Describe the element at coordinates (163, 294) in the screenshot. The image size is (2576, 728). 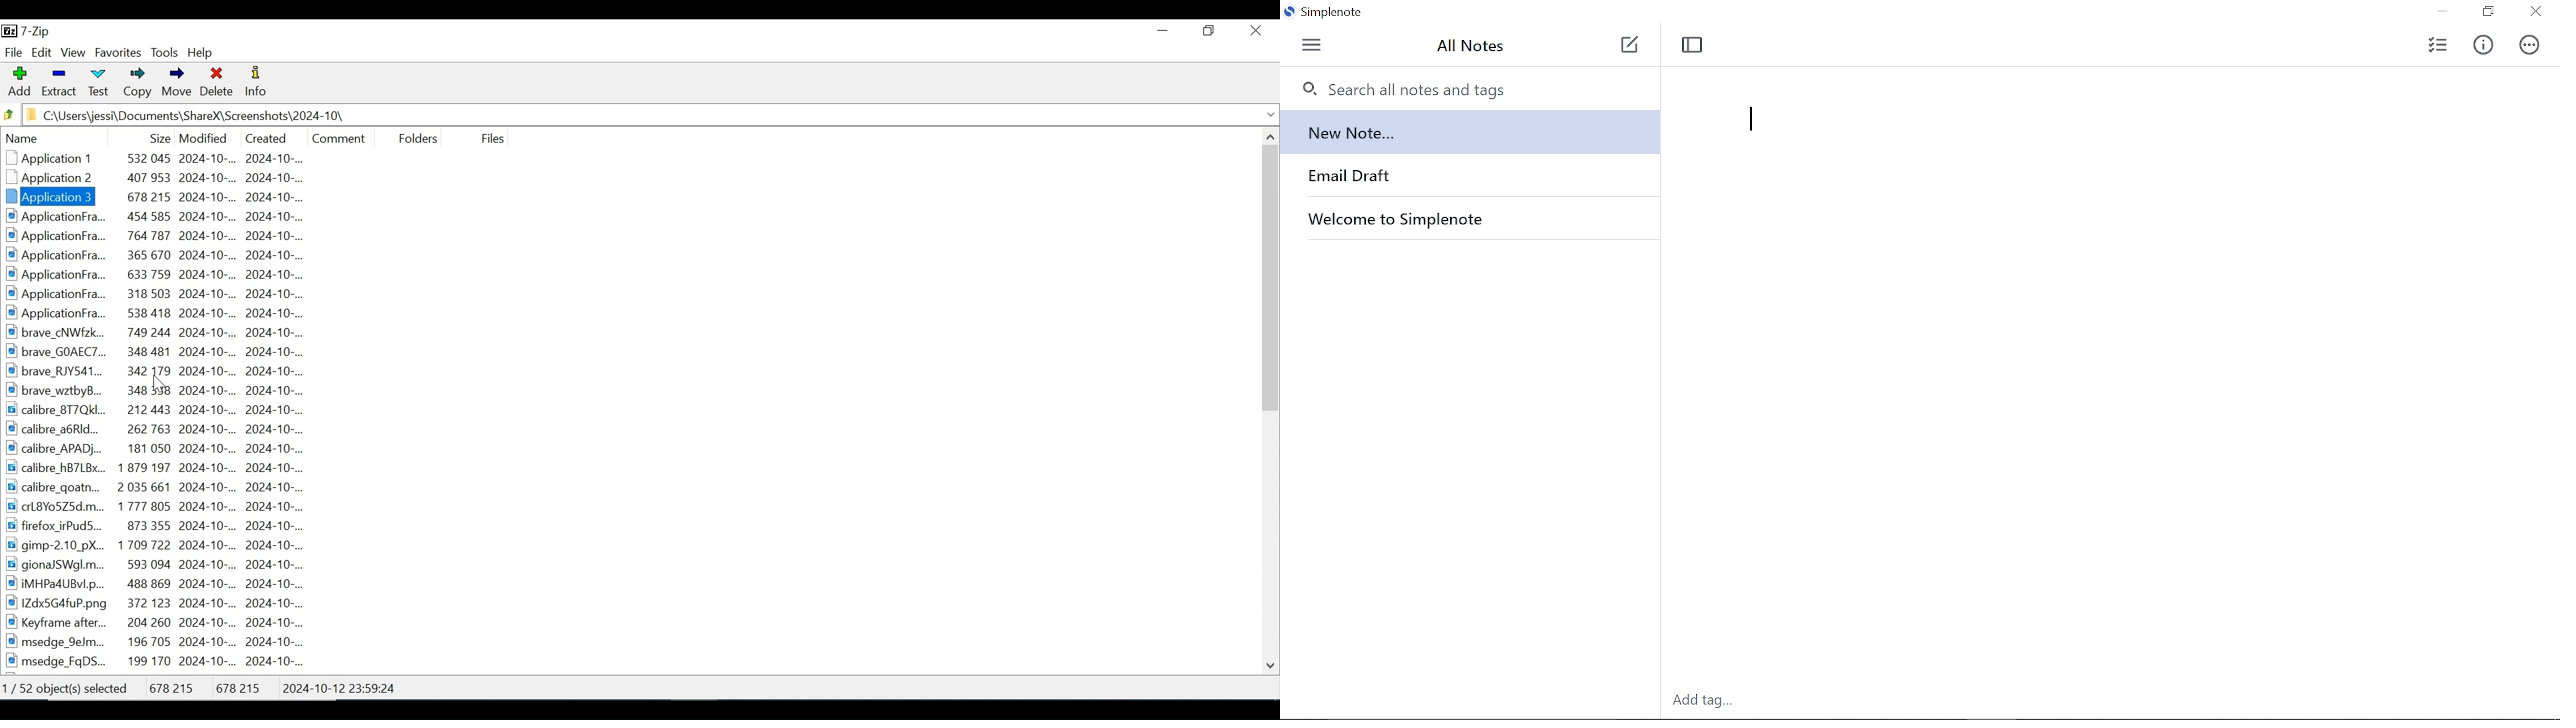
I see `ApplicationFra... 318 503 2024-10-.. 2024-10-...` at that location.